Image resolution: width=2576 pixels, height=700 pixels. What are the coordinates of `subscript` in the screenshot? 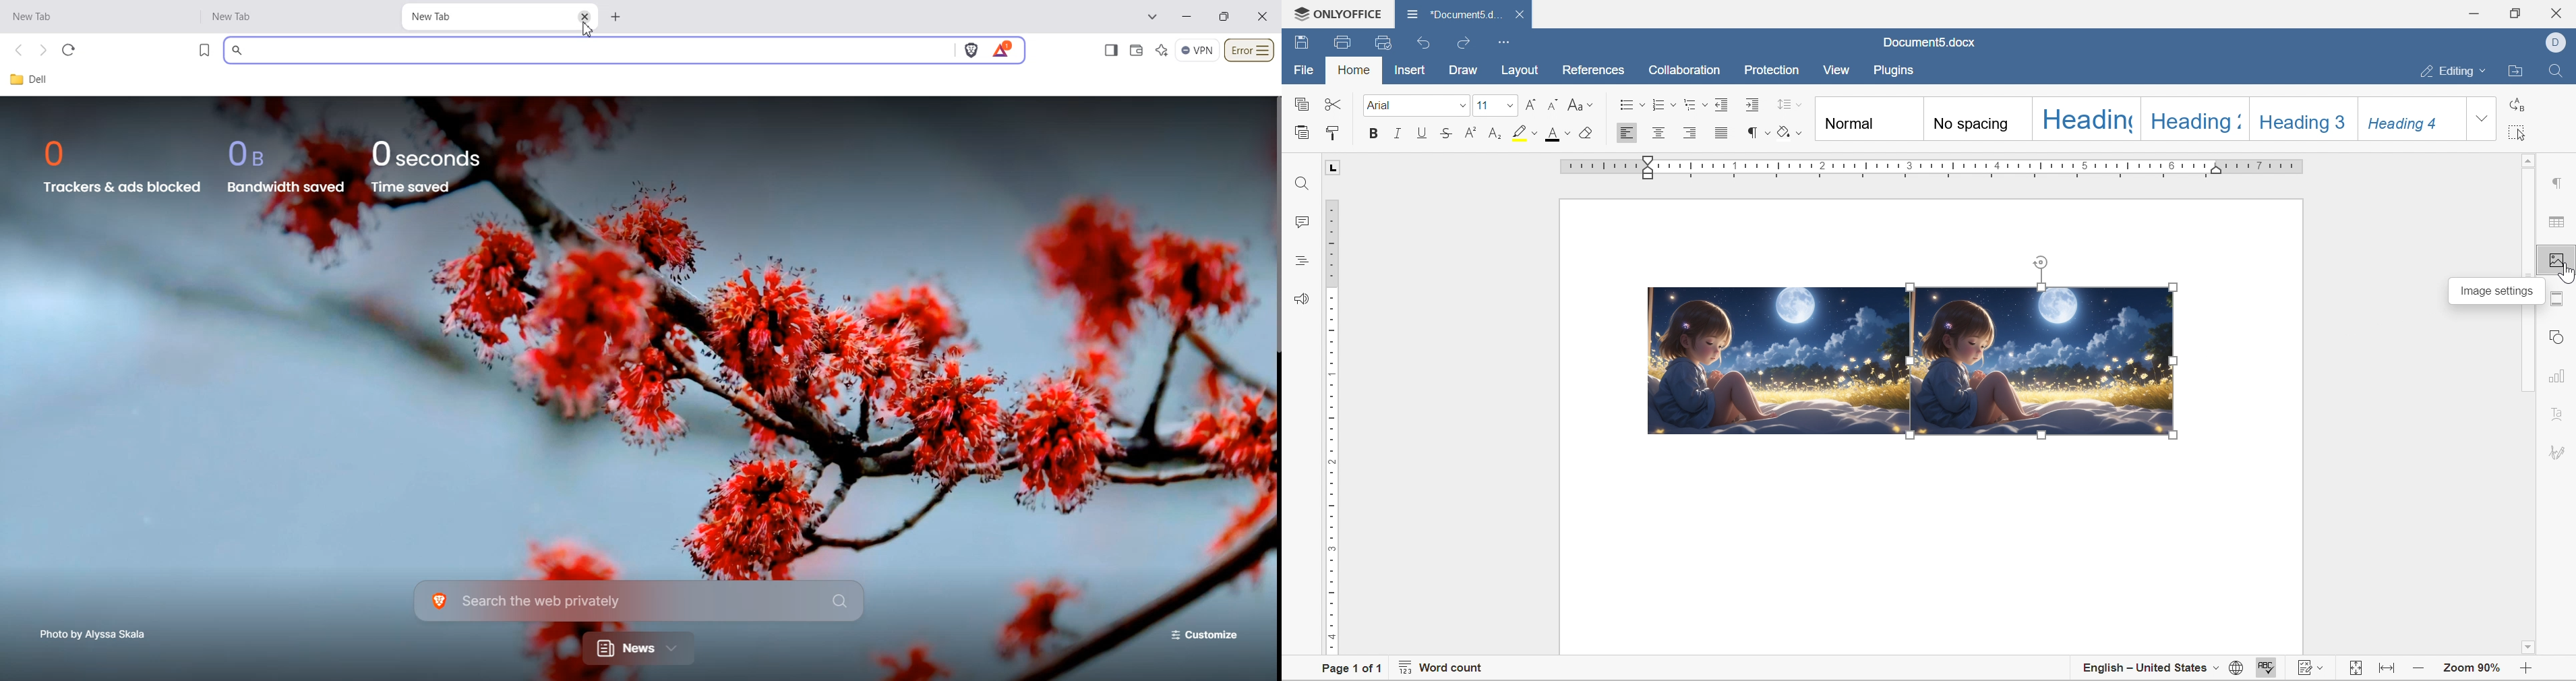 It's located at (1496, 134).